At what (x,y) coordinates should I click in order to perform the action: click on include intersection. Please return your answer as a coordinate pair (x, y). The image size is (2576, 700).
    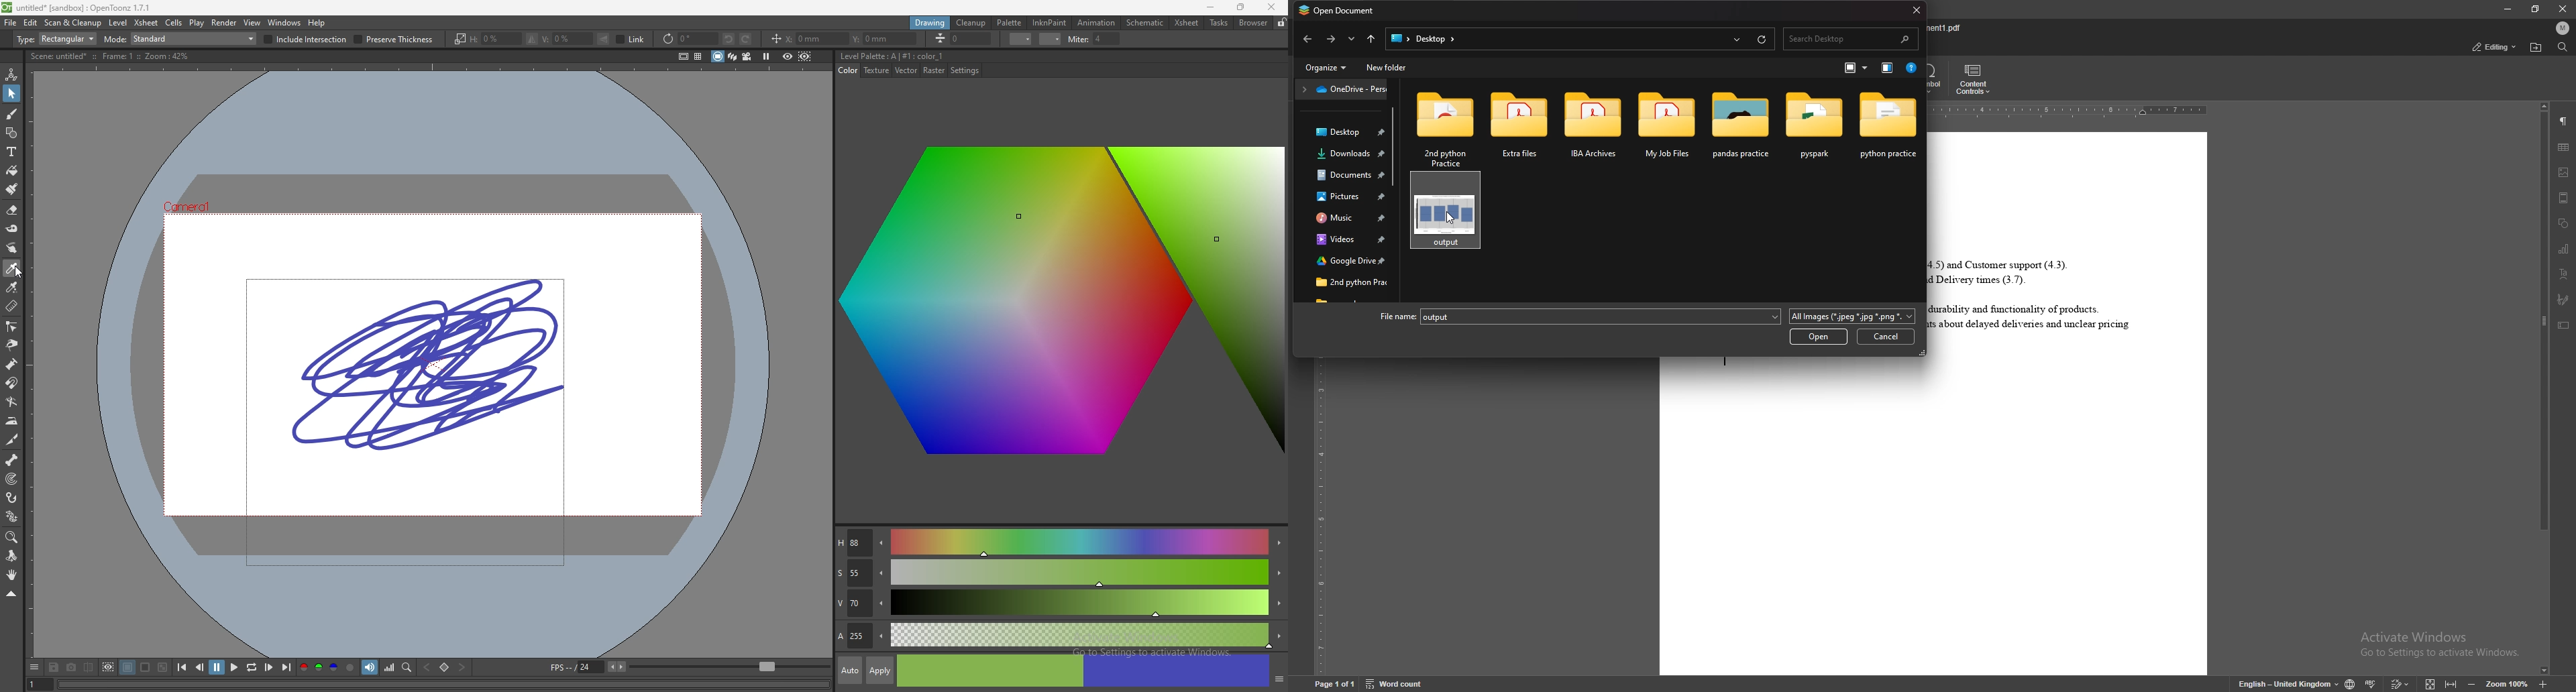
    Looking at the image, I should click on (306, 39).